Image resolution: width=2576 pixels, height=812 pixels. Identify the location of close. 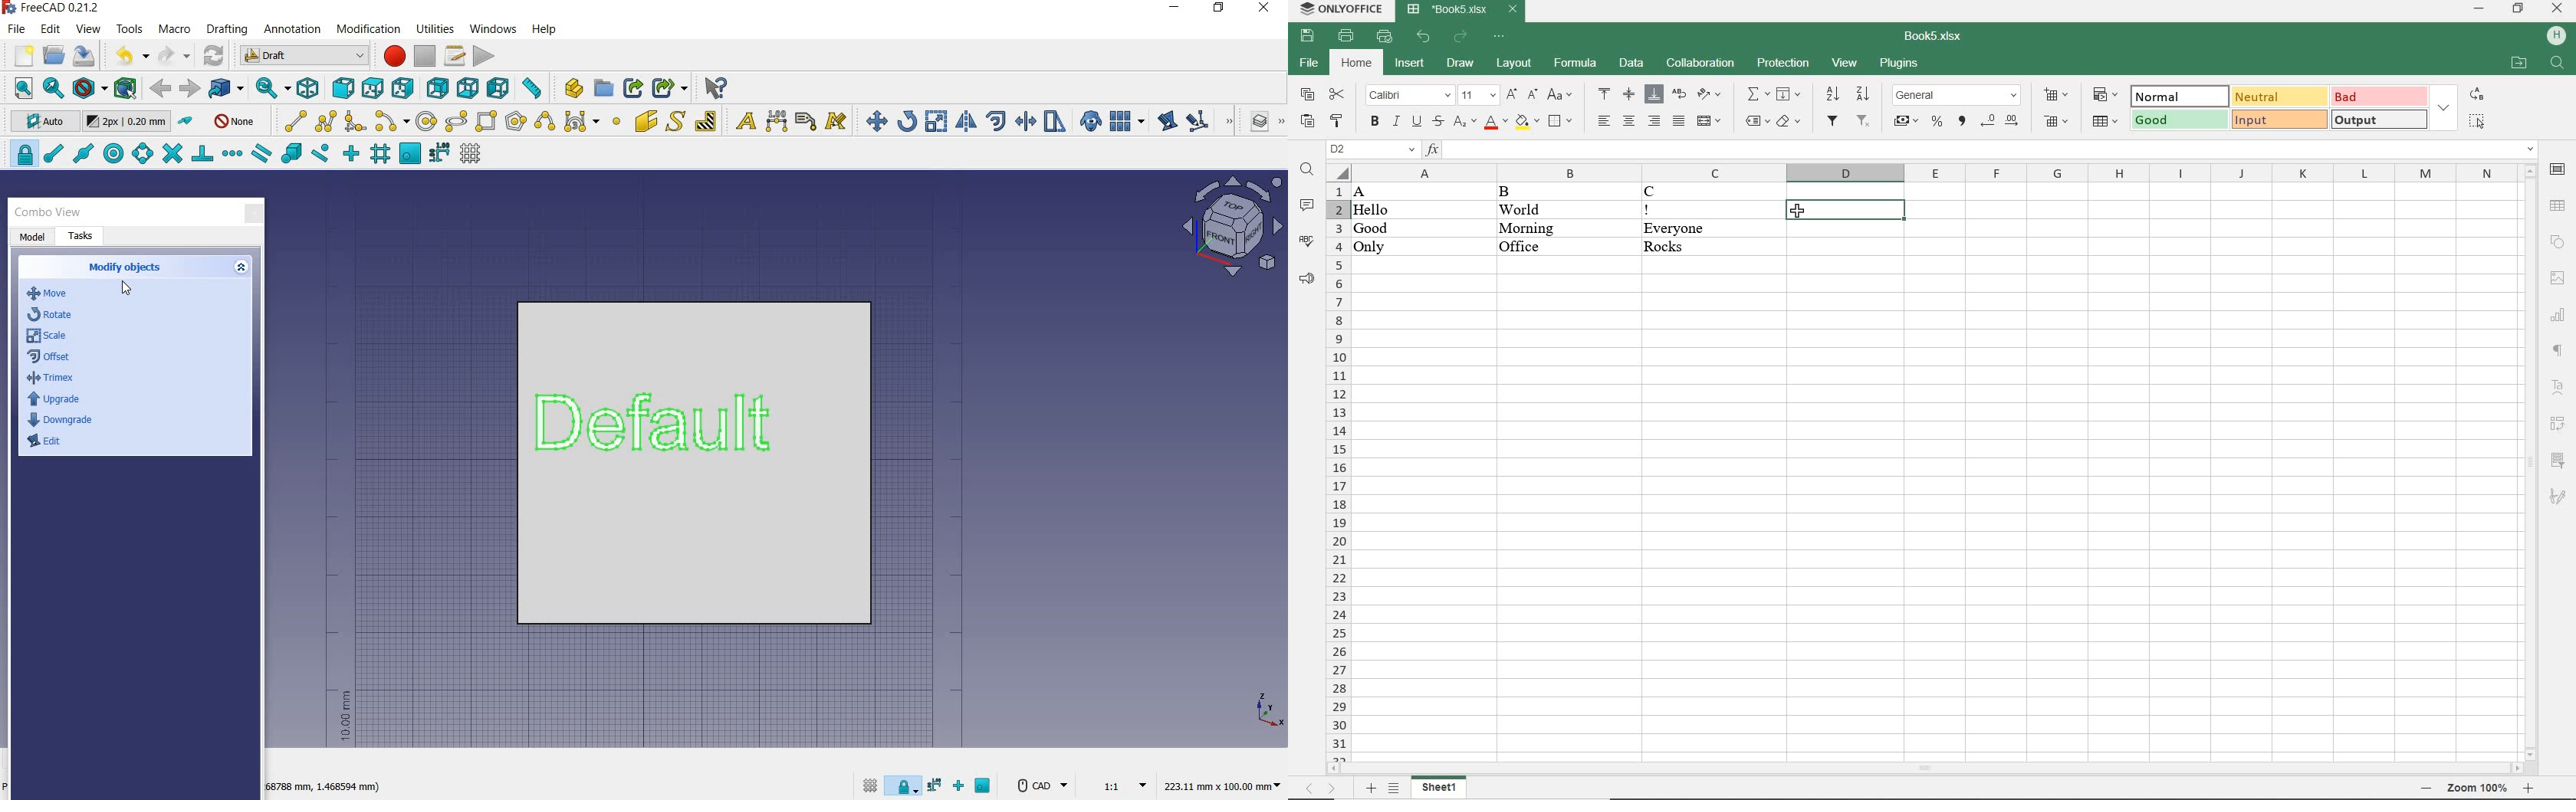
(254, 215).